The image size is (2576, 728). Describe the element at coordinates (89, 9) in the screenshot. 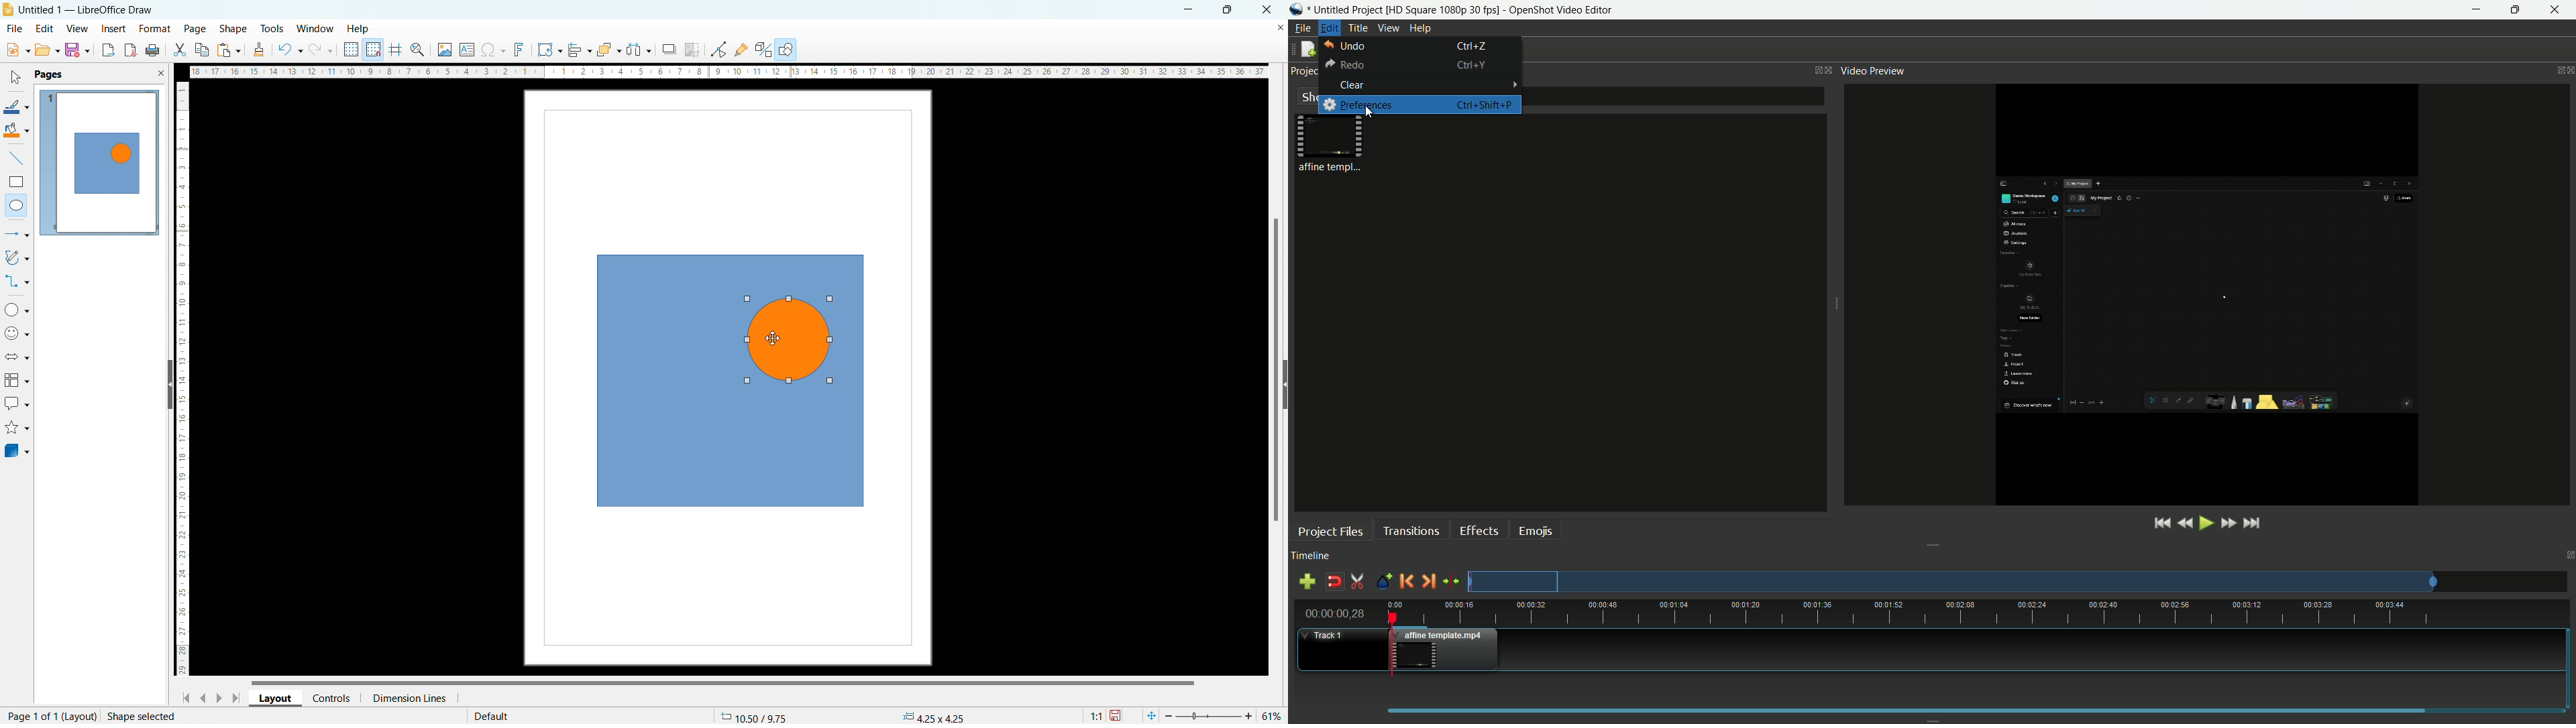

I see `document title` at that location.